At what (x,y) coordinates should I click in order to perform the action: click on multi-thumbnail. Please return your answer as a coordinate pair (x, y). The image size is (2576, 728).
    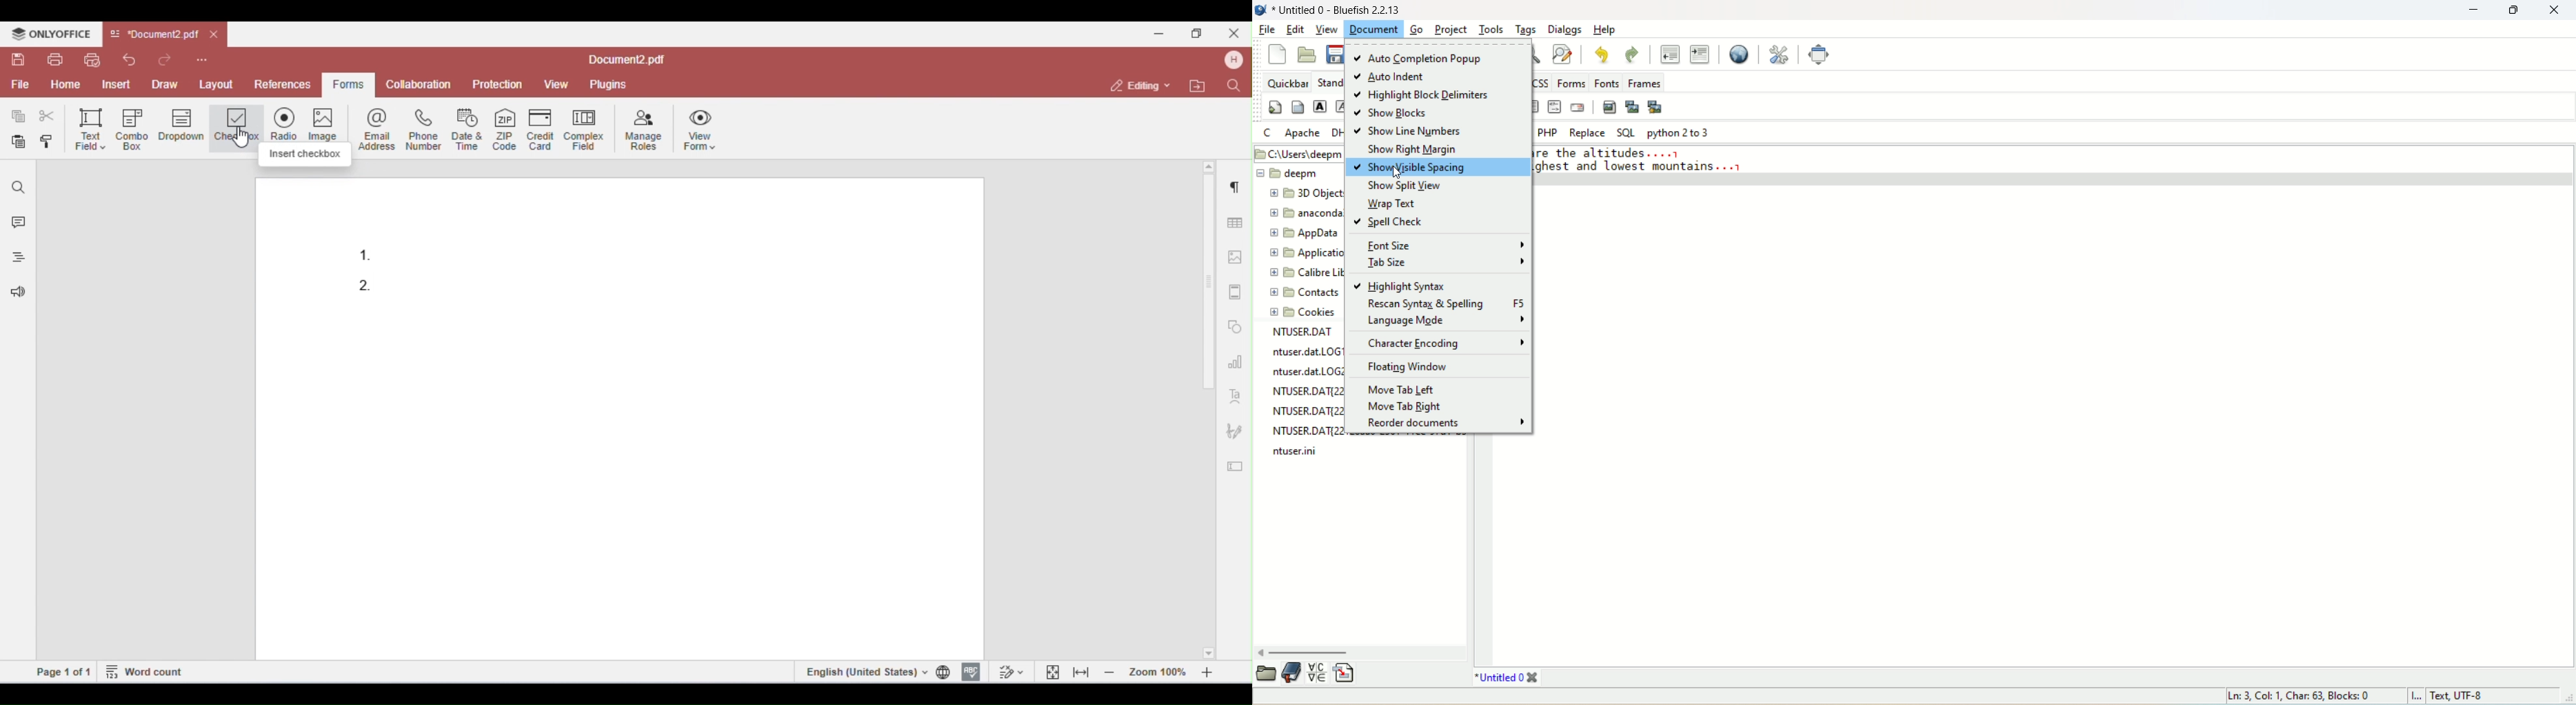
    Looking at the image, I should click on (1655, 106).